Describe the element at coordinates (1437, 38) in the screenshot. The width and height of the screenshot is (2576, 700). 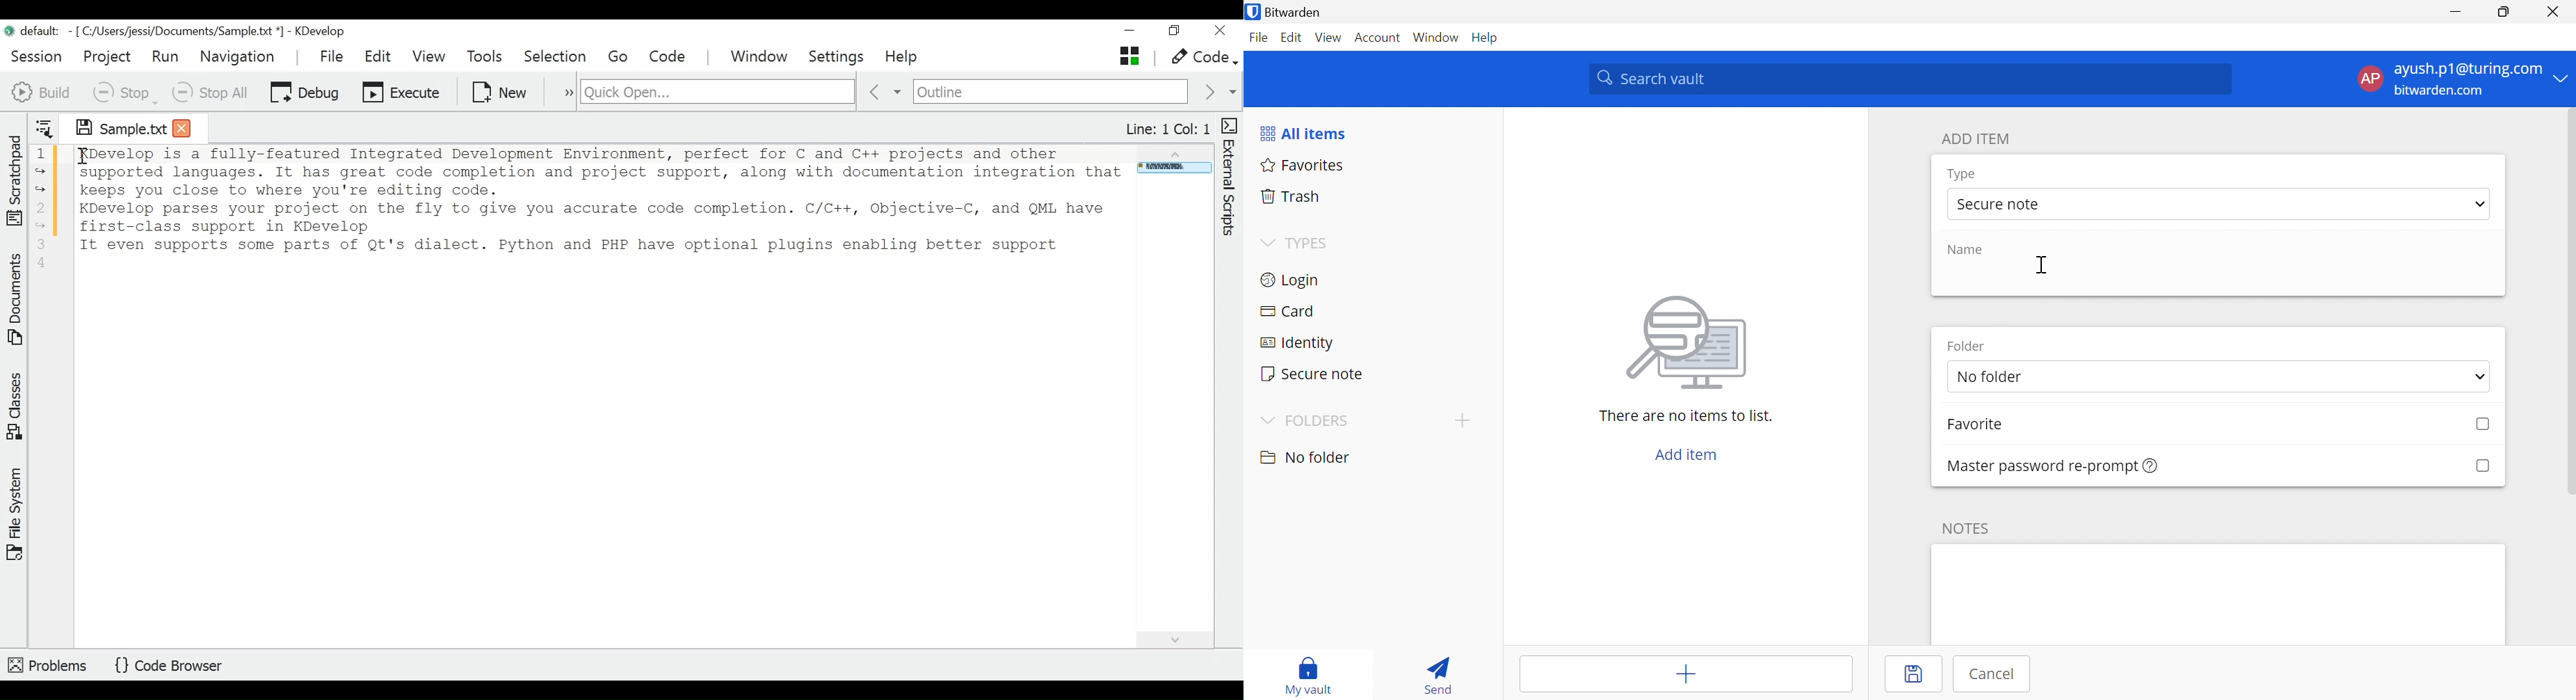
I see `Window` at that location.